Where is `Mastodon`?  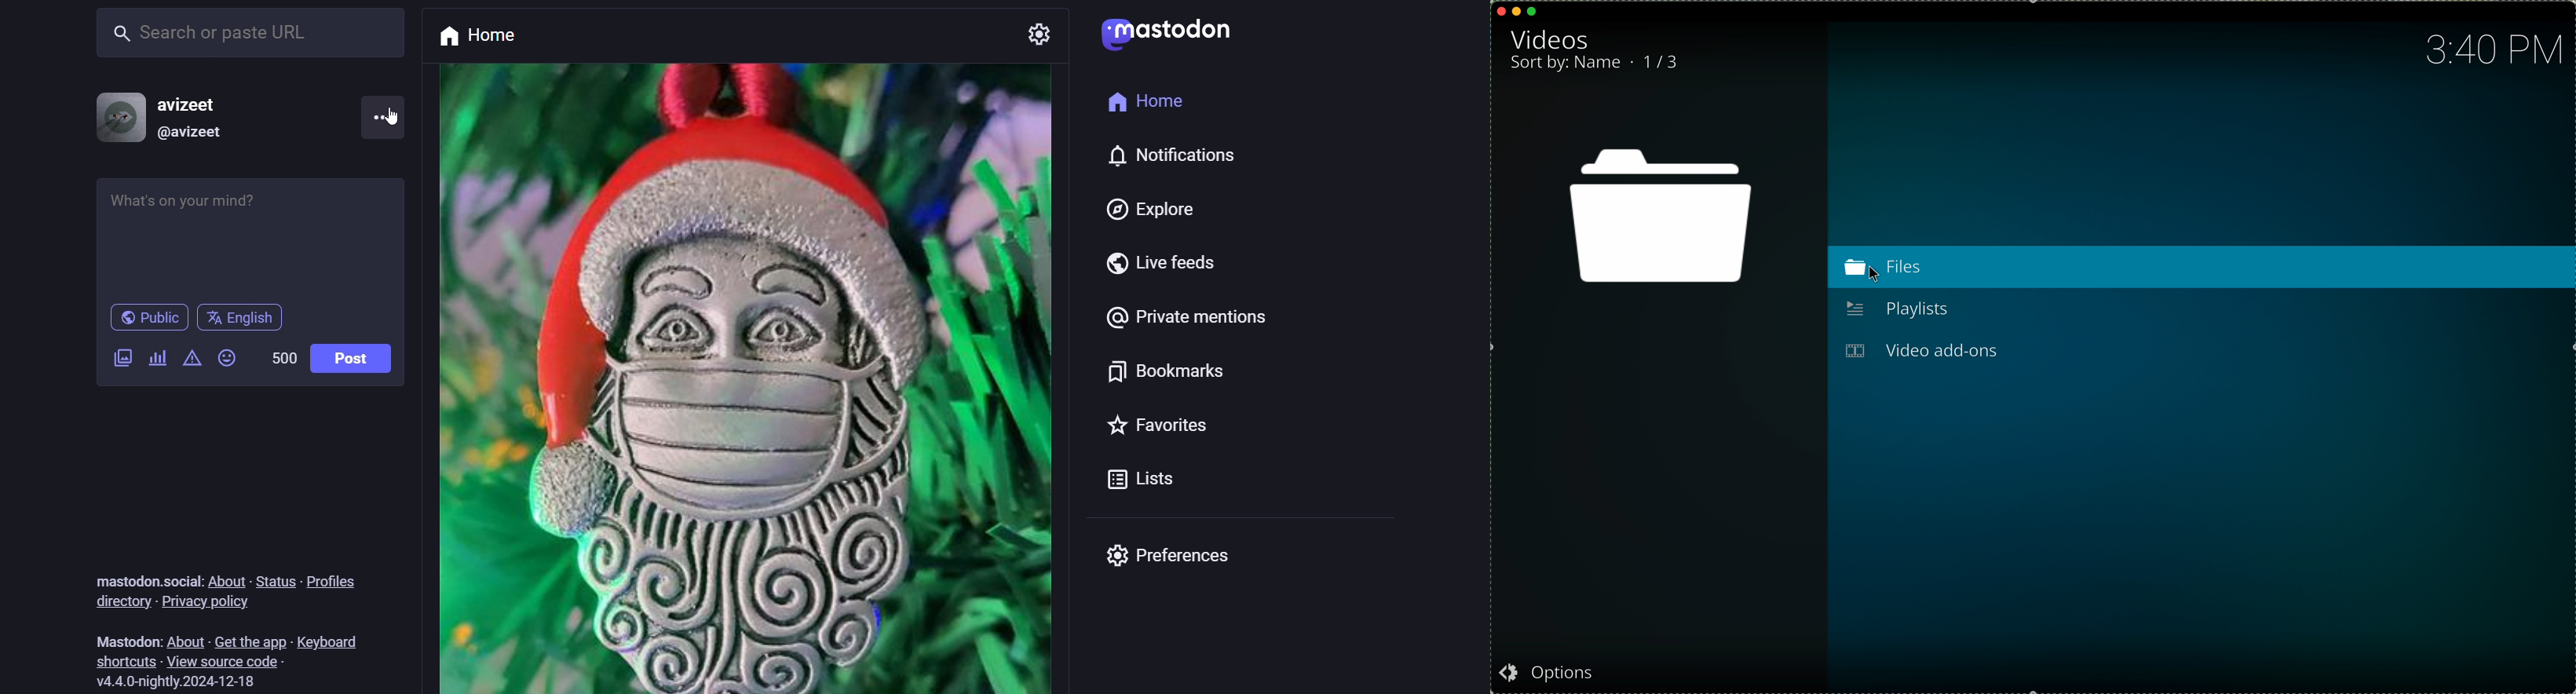
Mastodon is located at coordinates (1164, 32).